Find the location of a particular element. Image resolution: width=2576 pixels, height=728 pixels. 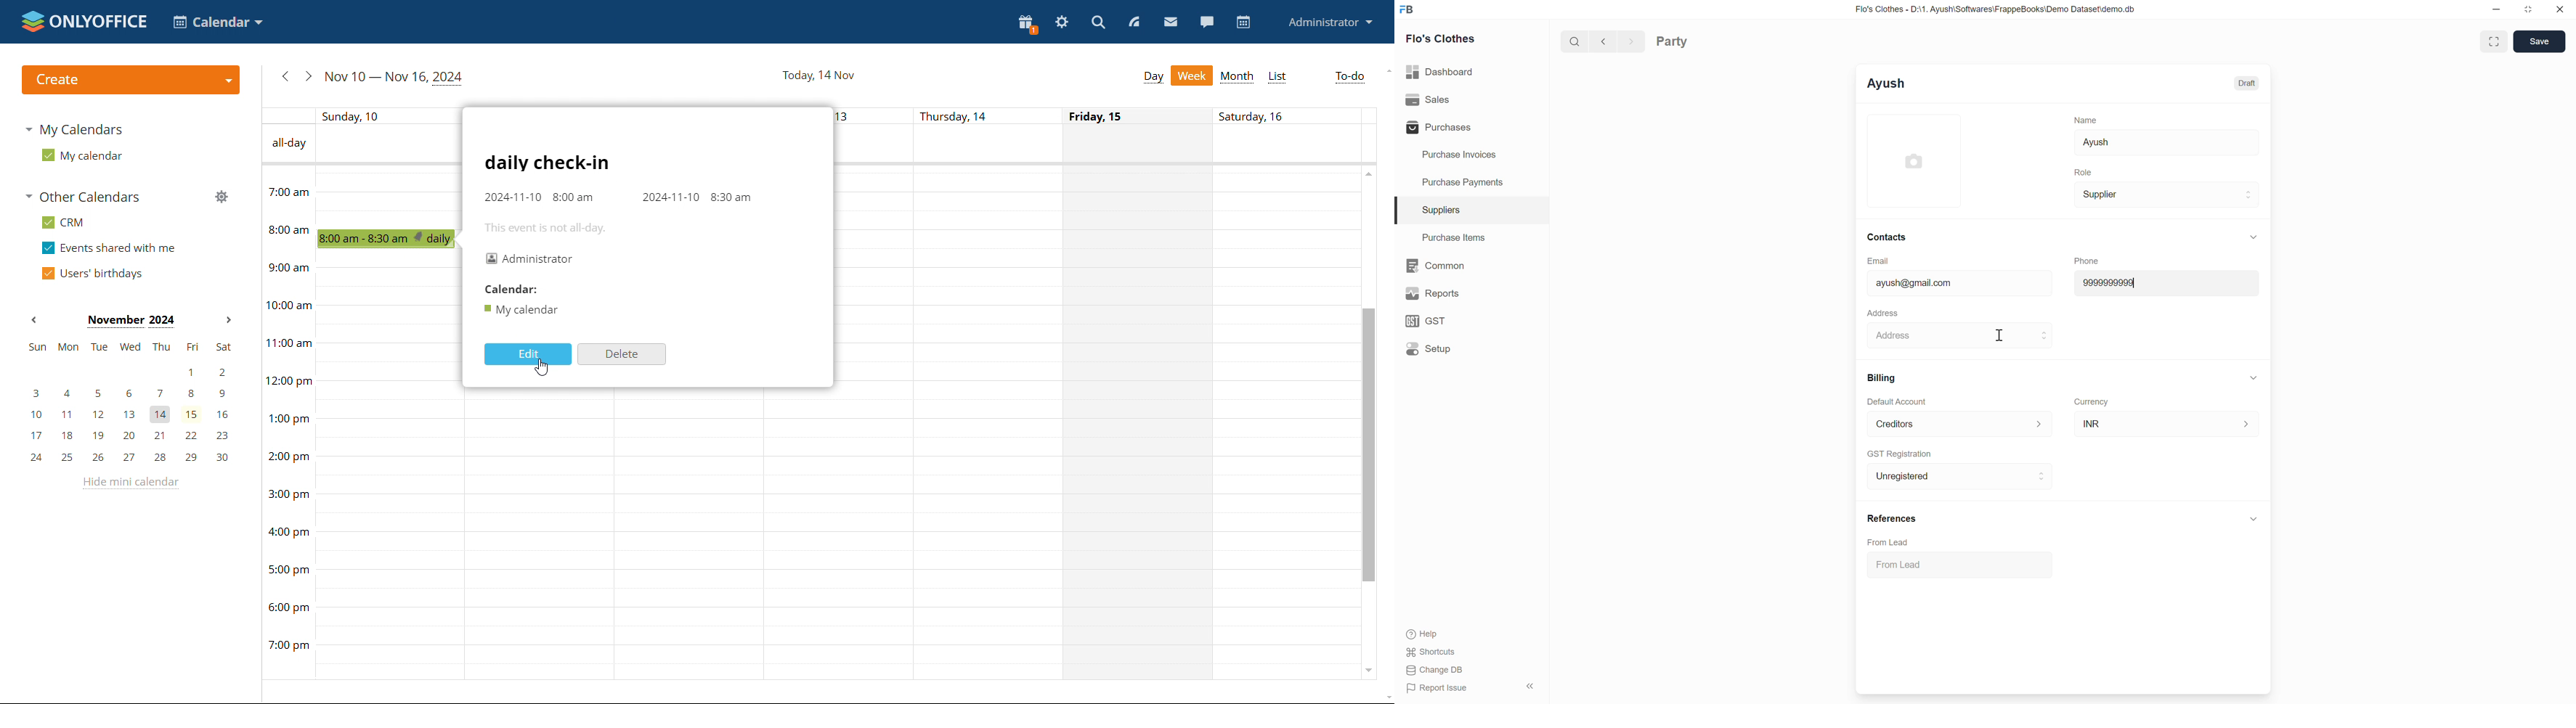

From Lead is located at coordinates (1887, 543).